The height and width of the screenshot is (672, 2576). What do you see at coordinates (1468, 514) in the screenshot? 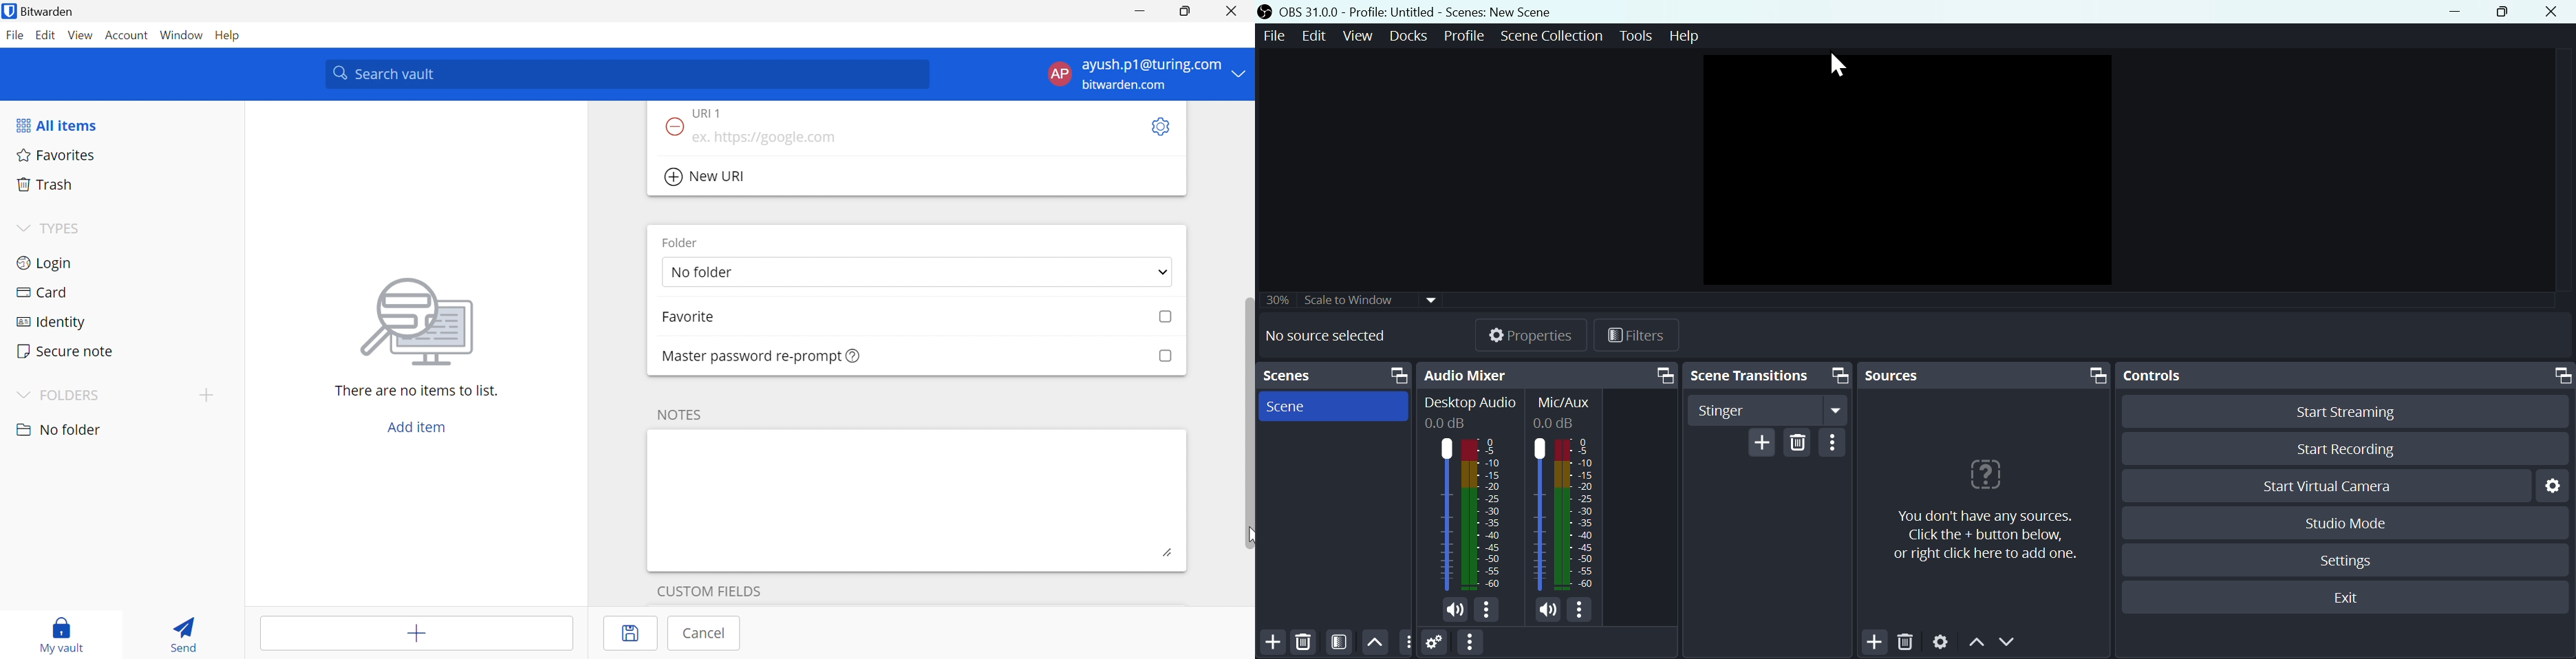
I see `Audio bar` at bounding box center [1468, 514].